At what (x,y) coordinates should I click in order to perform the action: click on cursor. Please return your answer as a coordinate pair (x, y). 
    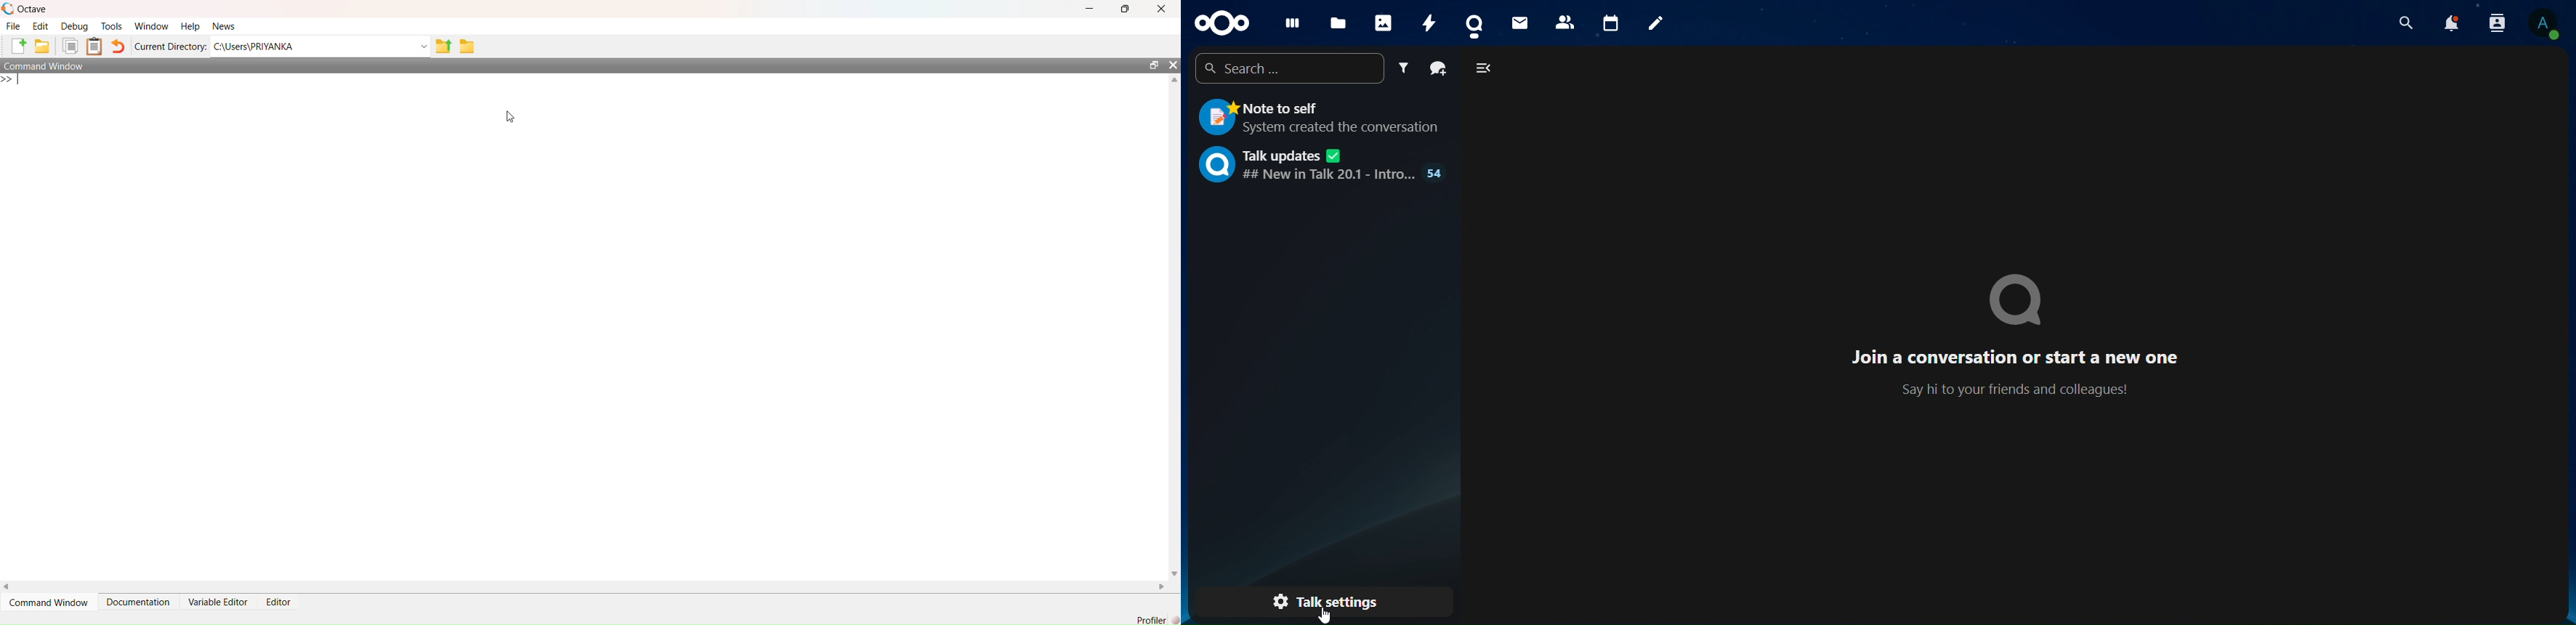
    Looking at the image, I should click on (510, 117).